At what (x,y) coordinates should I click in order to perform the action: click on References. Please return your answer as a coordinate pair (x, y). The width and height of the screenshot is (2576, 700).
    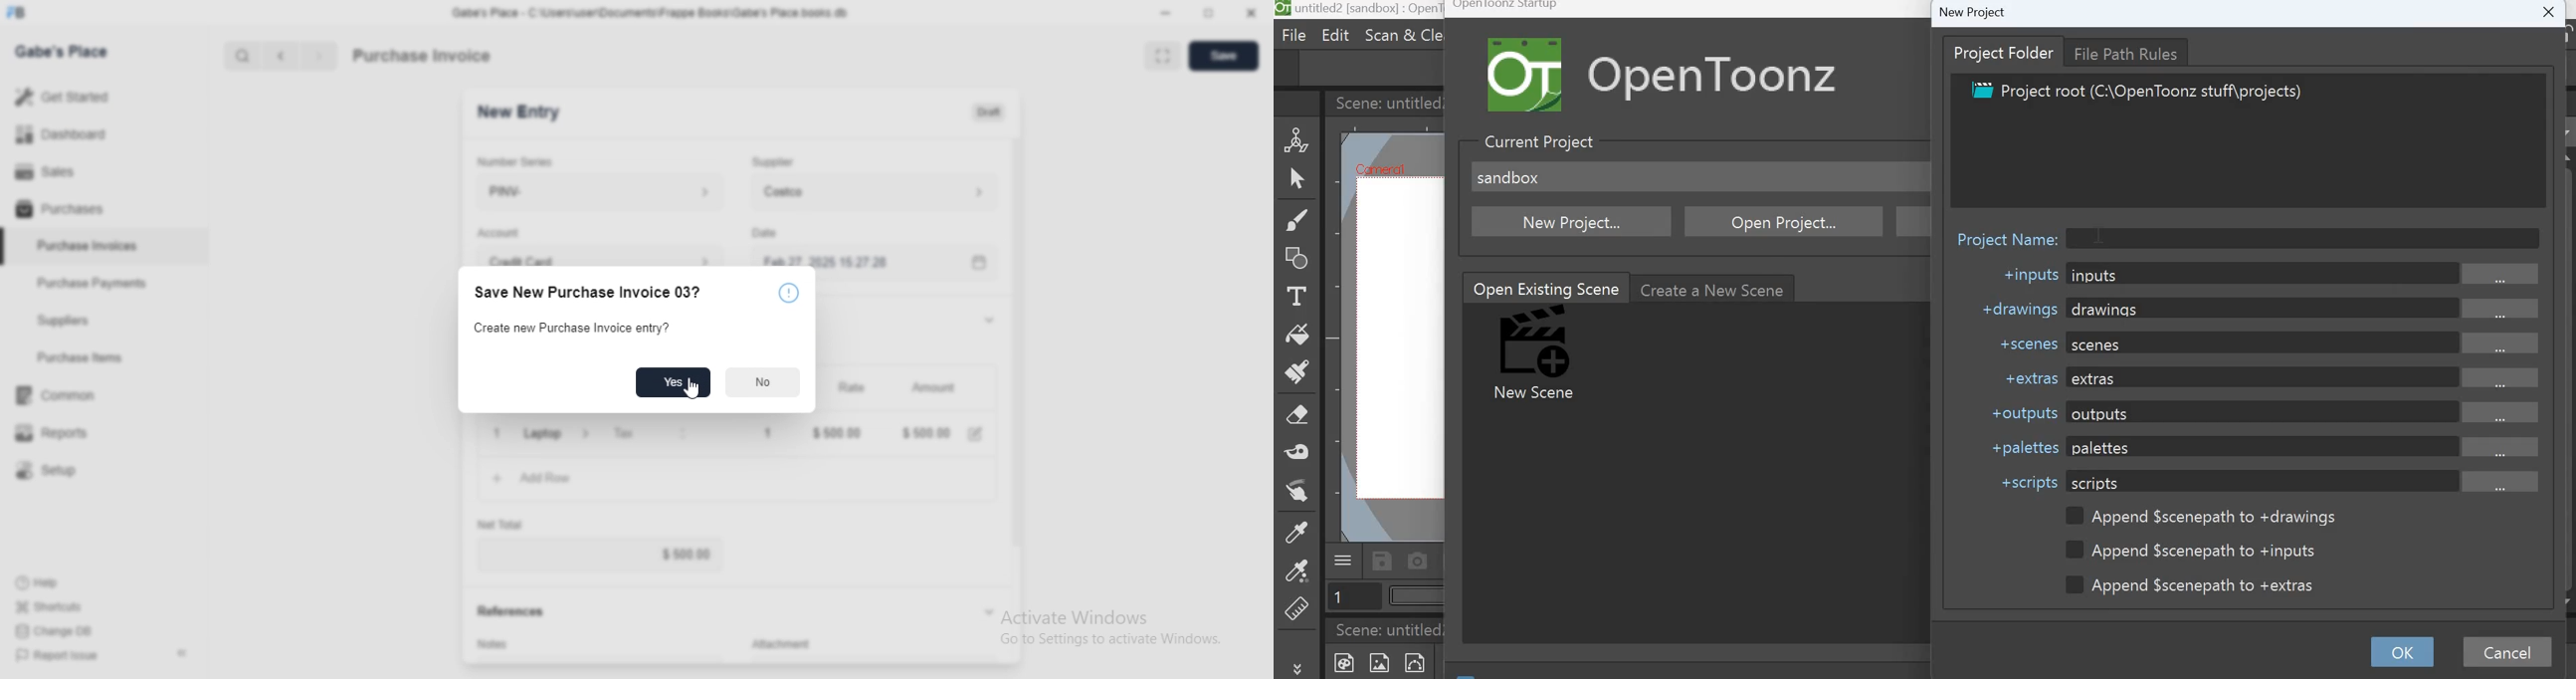
    Looking at the image, I should click on (510, 611).